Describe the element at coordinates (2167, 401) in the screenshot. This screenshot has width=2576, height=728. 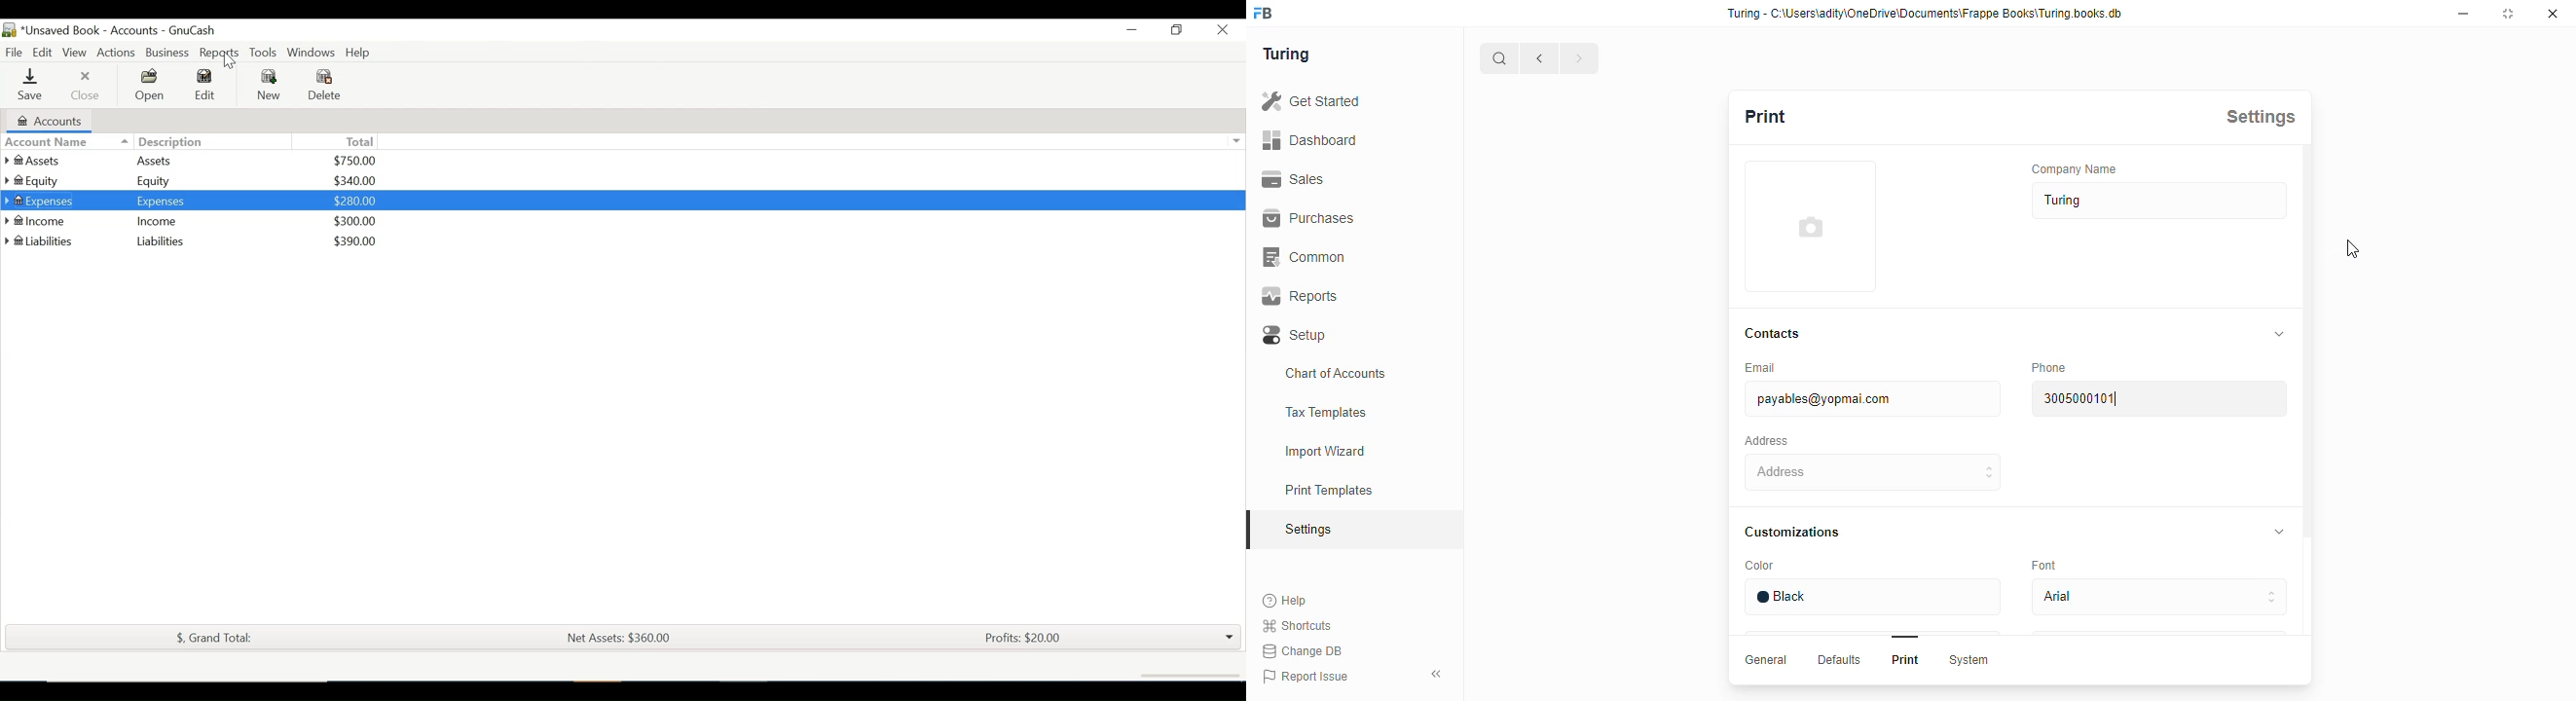
I see `3004000101` at that location.